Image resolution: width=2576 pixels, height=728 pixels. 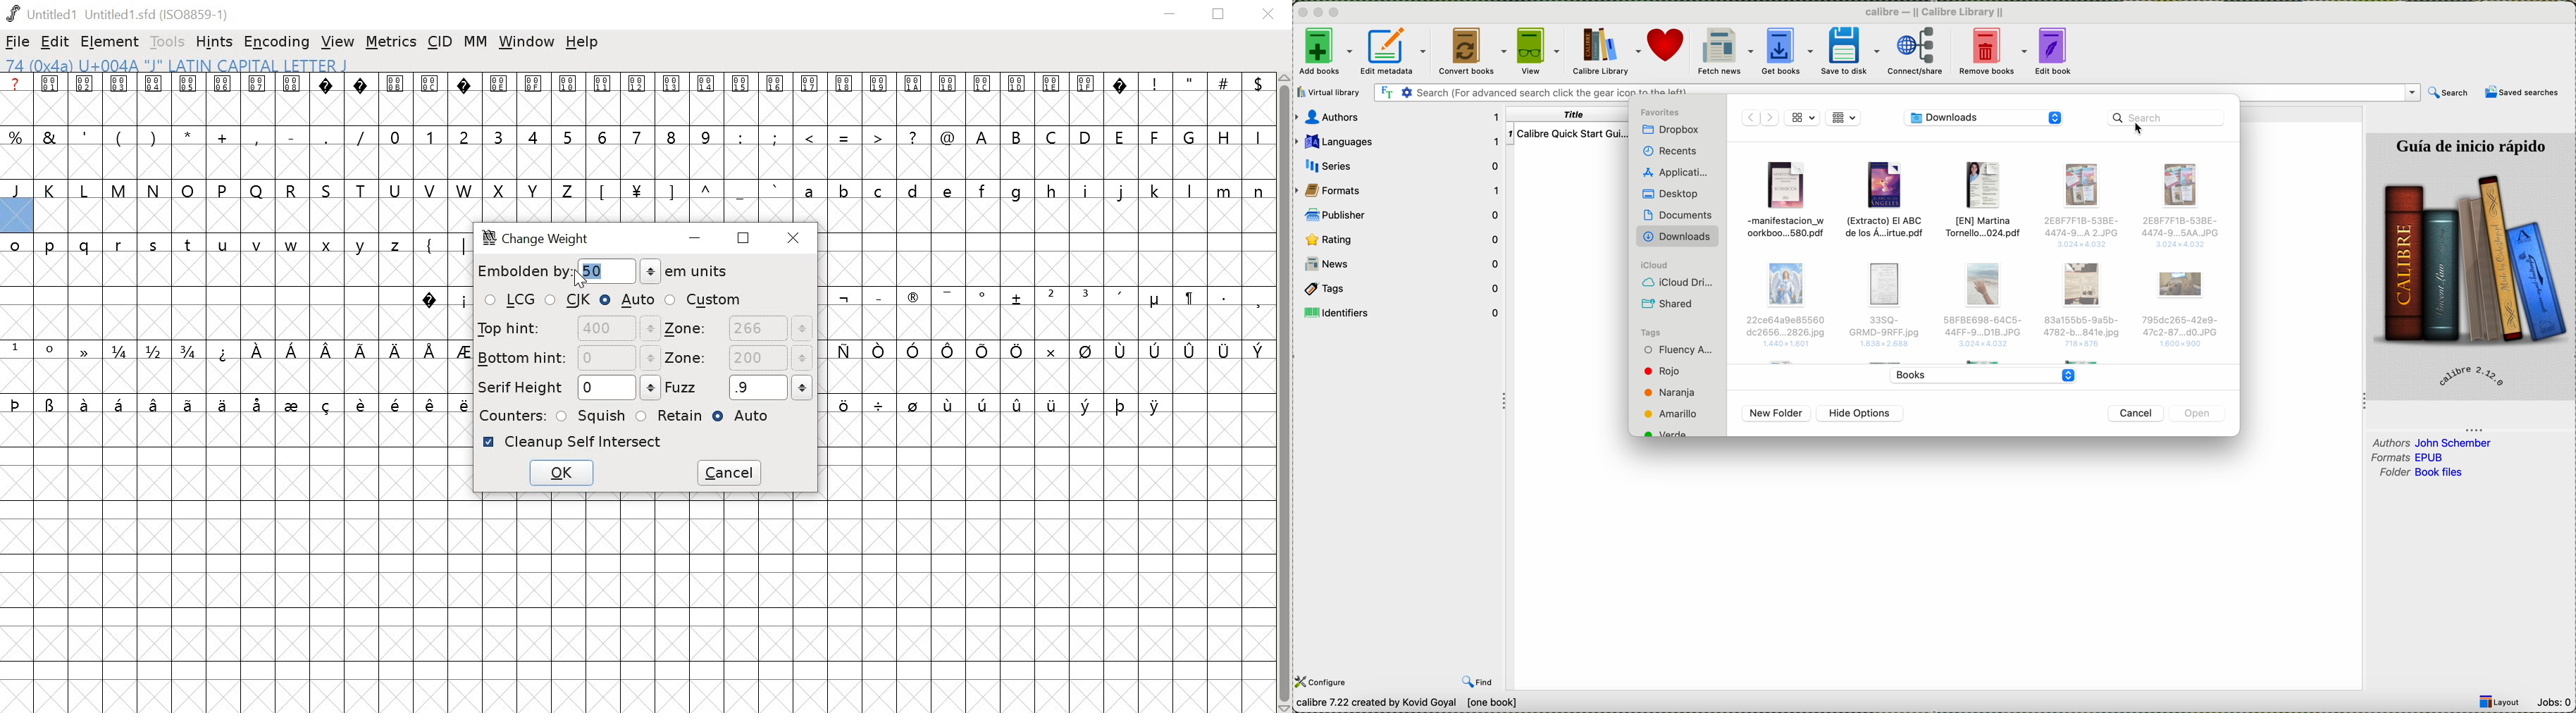 What do you see at coordinates (157, 352) in the screenshot?
I see `fractions` at bounding box center [157, 352].